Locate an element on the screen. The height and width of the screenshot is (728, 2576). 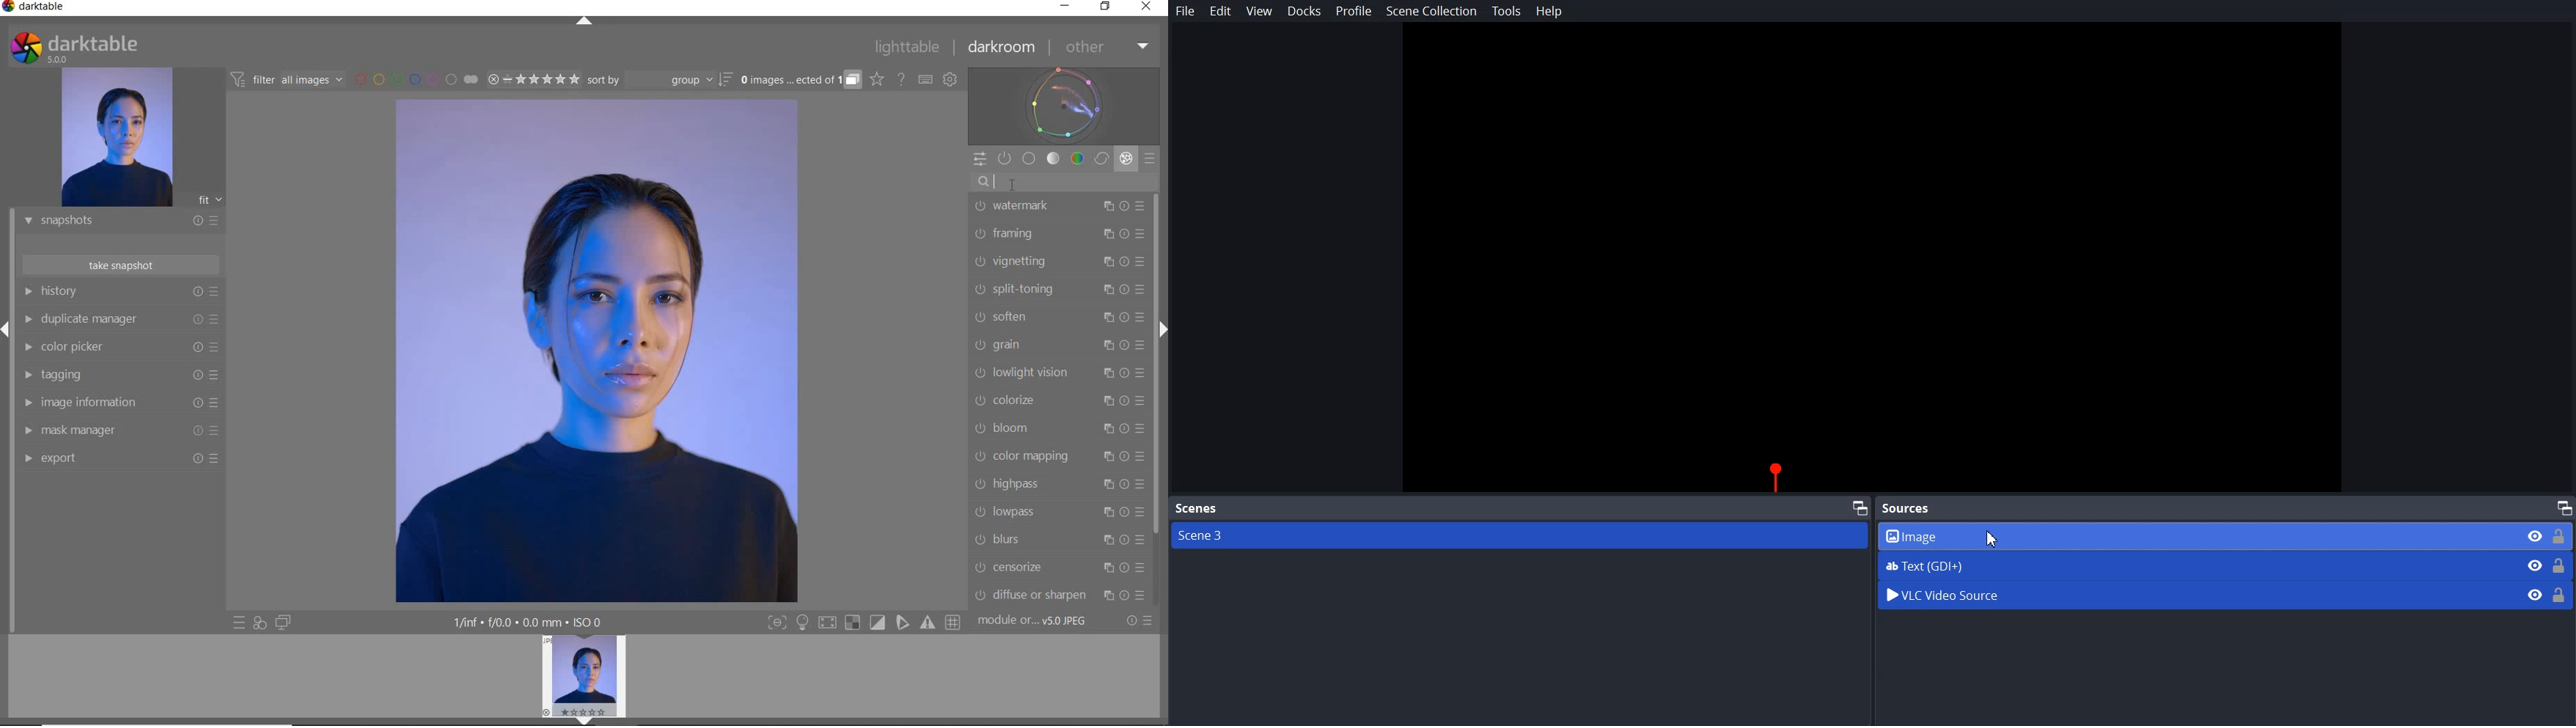
SET KEYBOARD SHORTCUTS is located at coordinates (926, 79).